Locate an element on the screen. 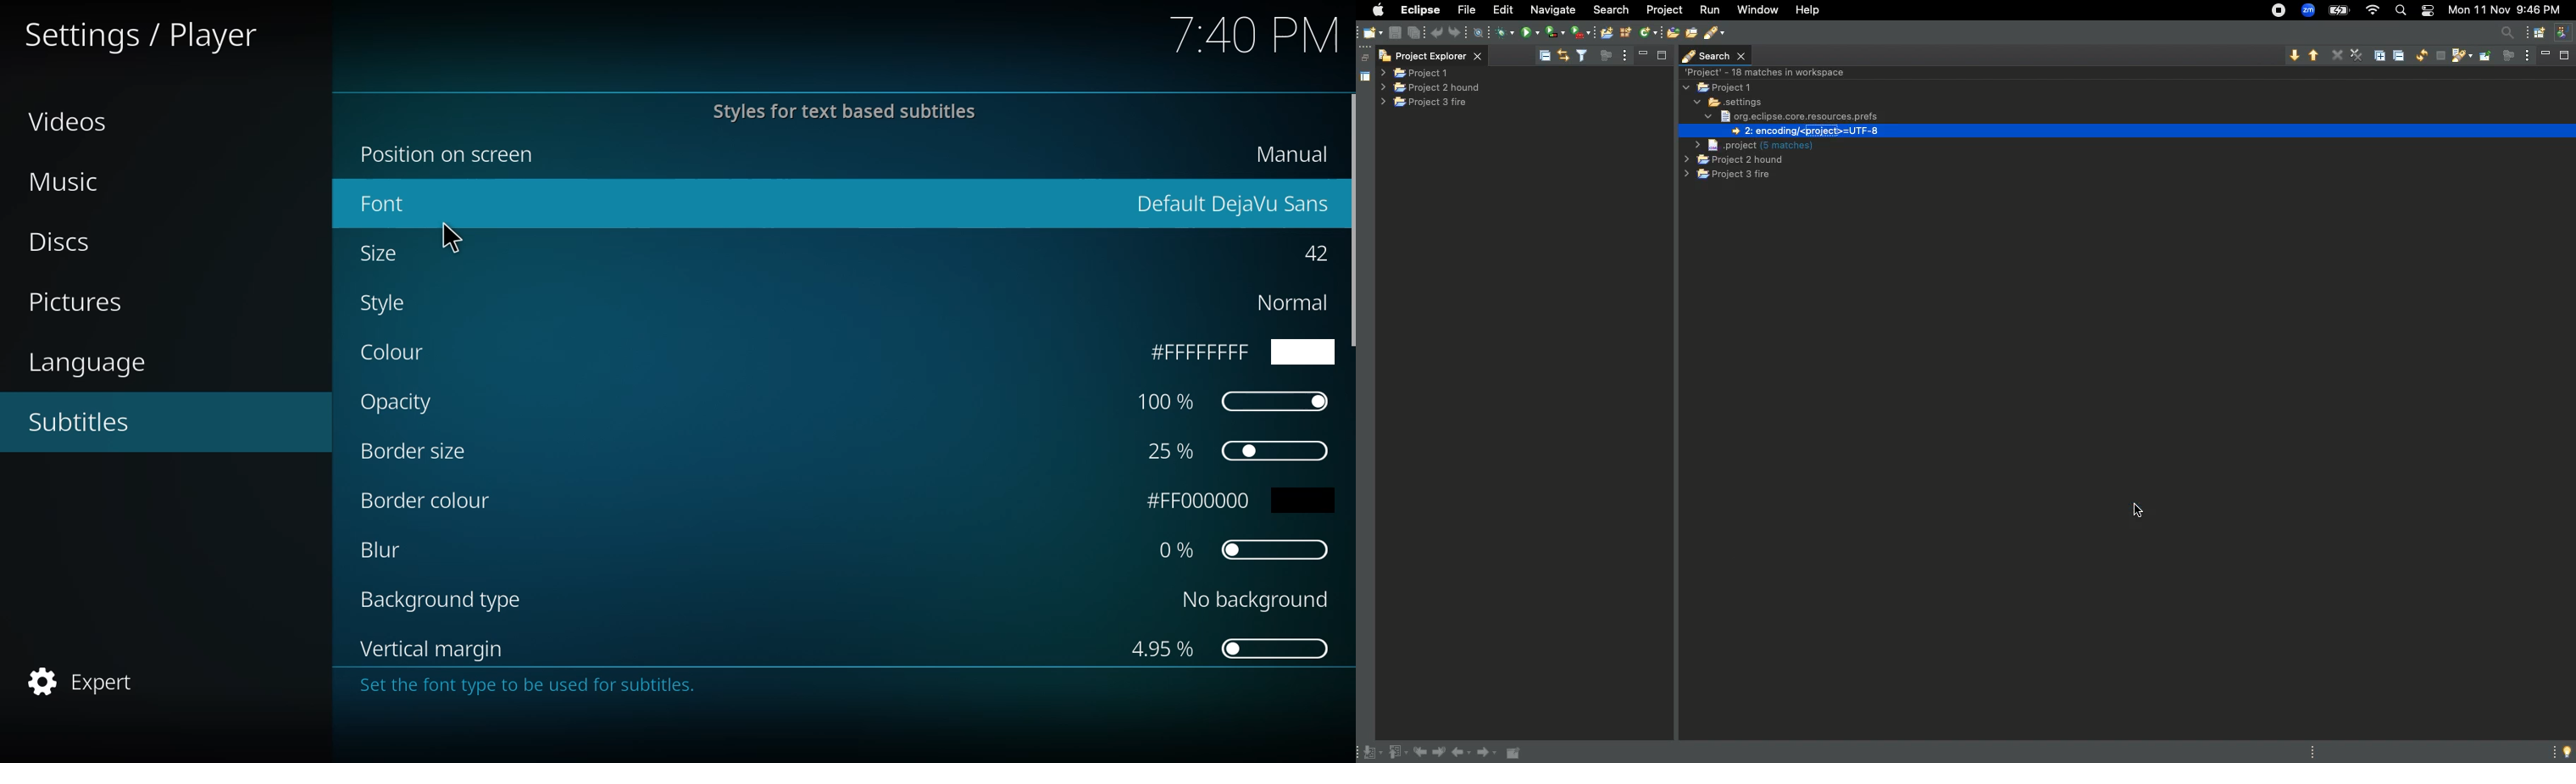 Image resolution: width=2576 pixels, height=784 pixels. Search is located at coordinates (1716, 55).